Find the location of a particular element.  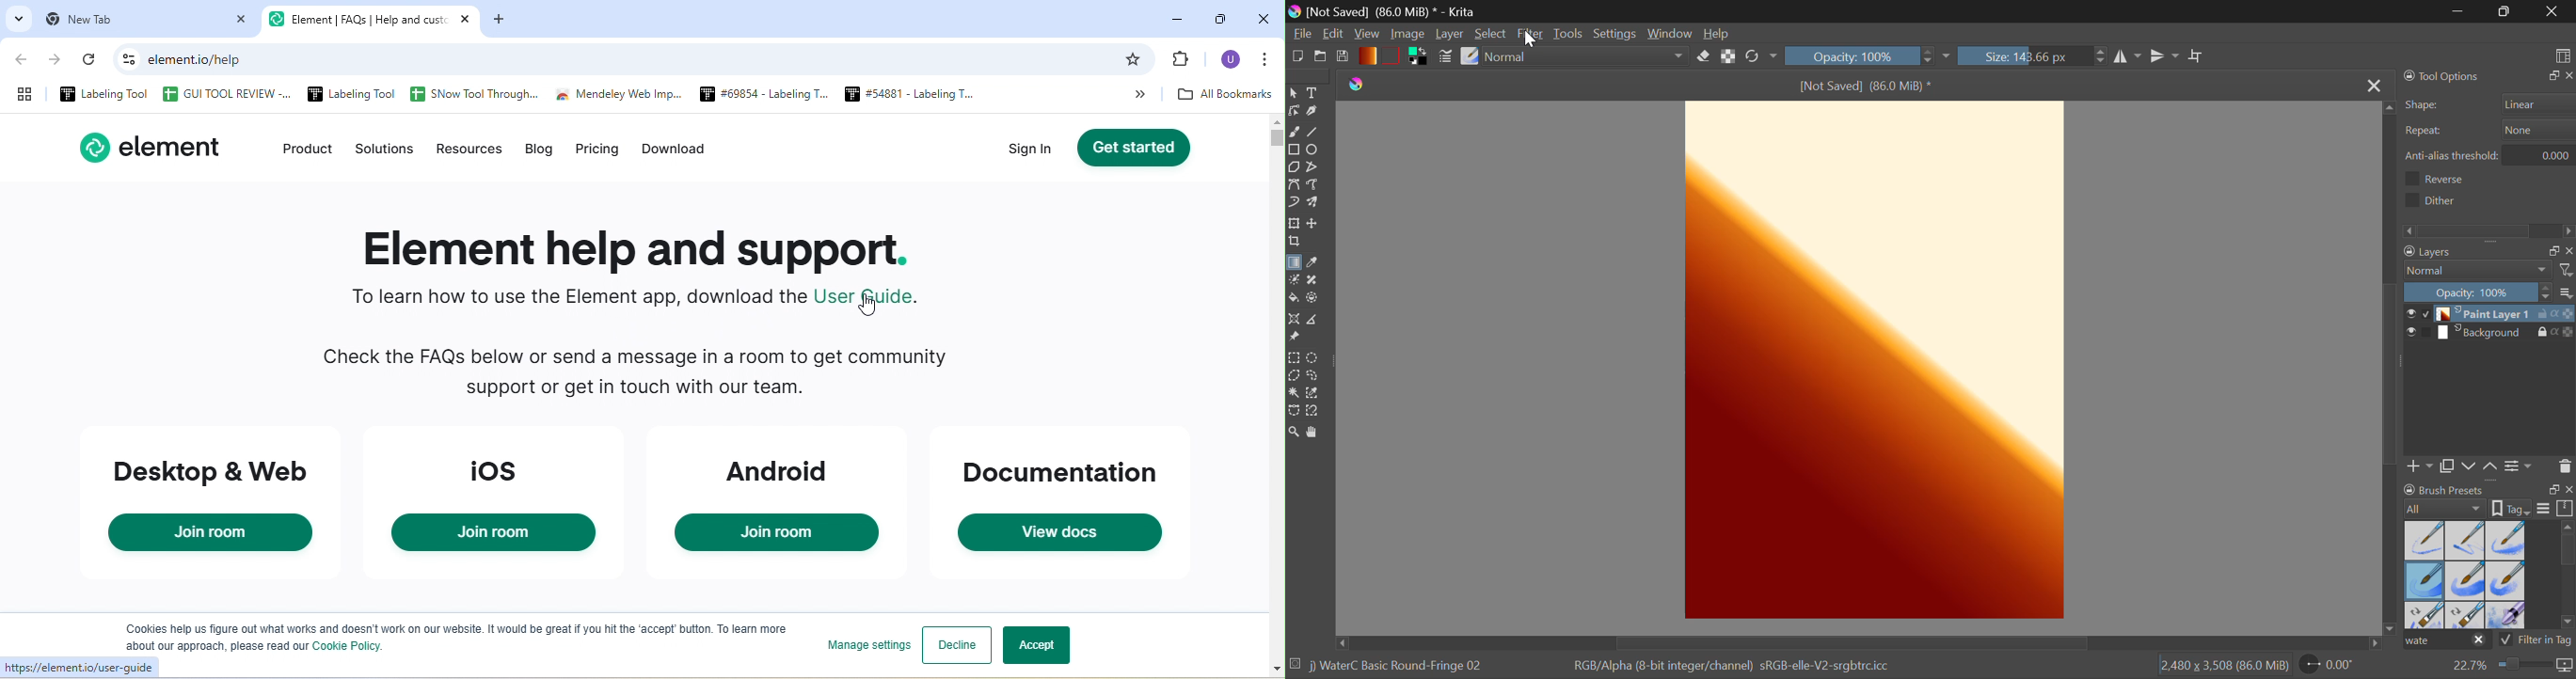

move up is located at coordinates (2491, 467).